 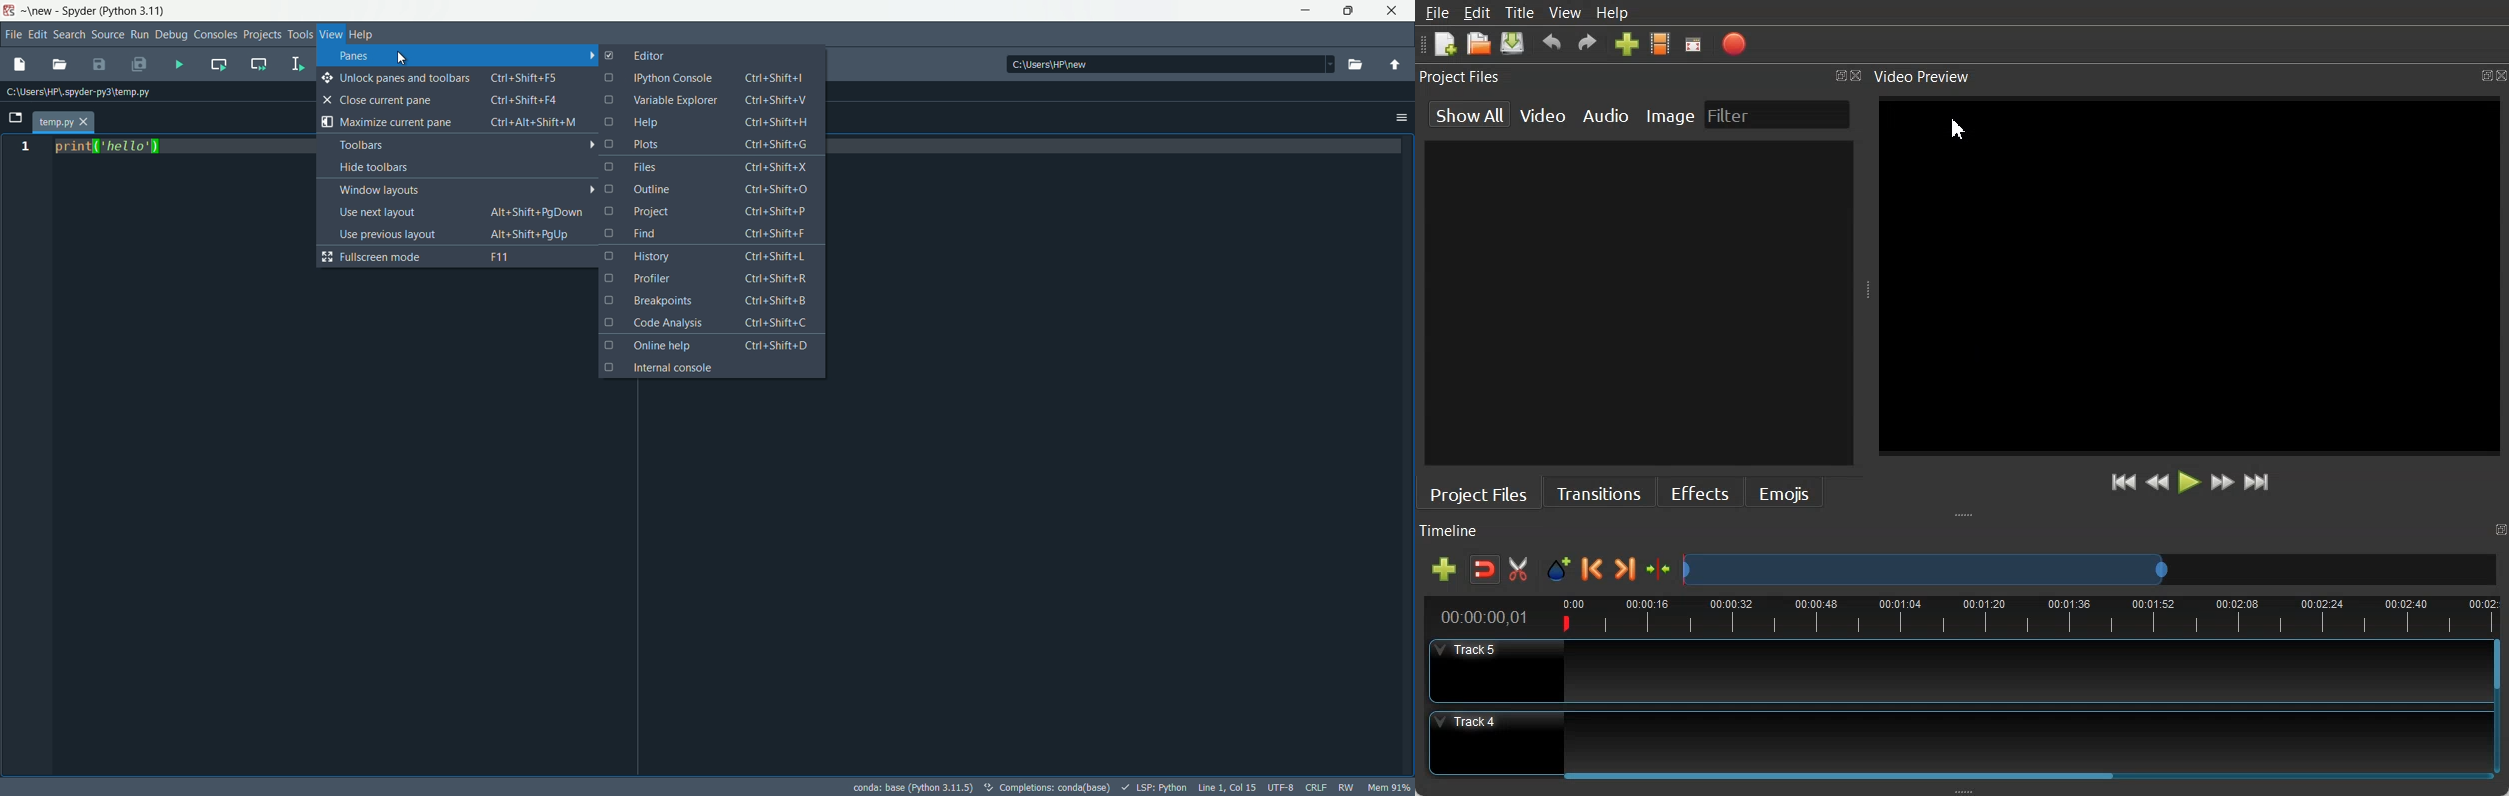 What do you see at coordinates (180, 64) in the screenshot?
I see `run file` at bounding box center [180, 64].